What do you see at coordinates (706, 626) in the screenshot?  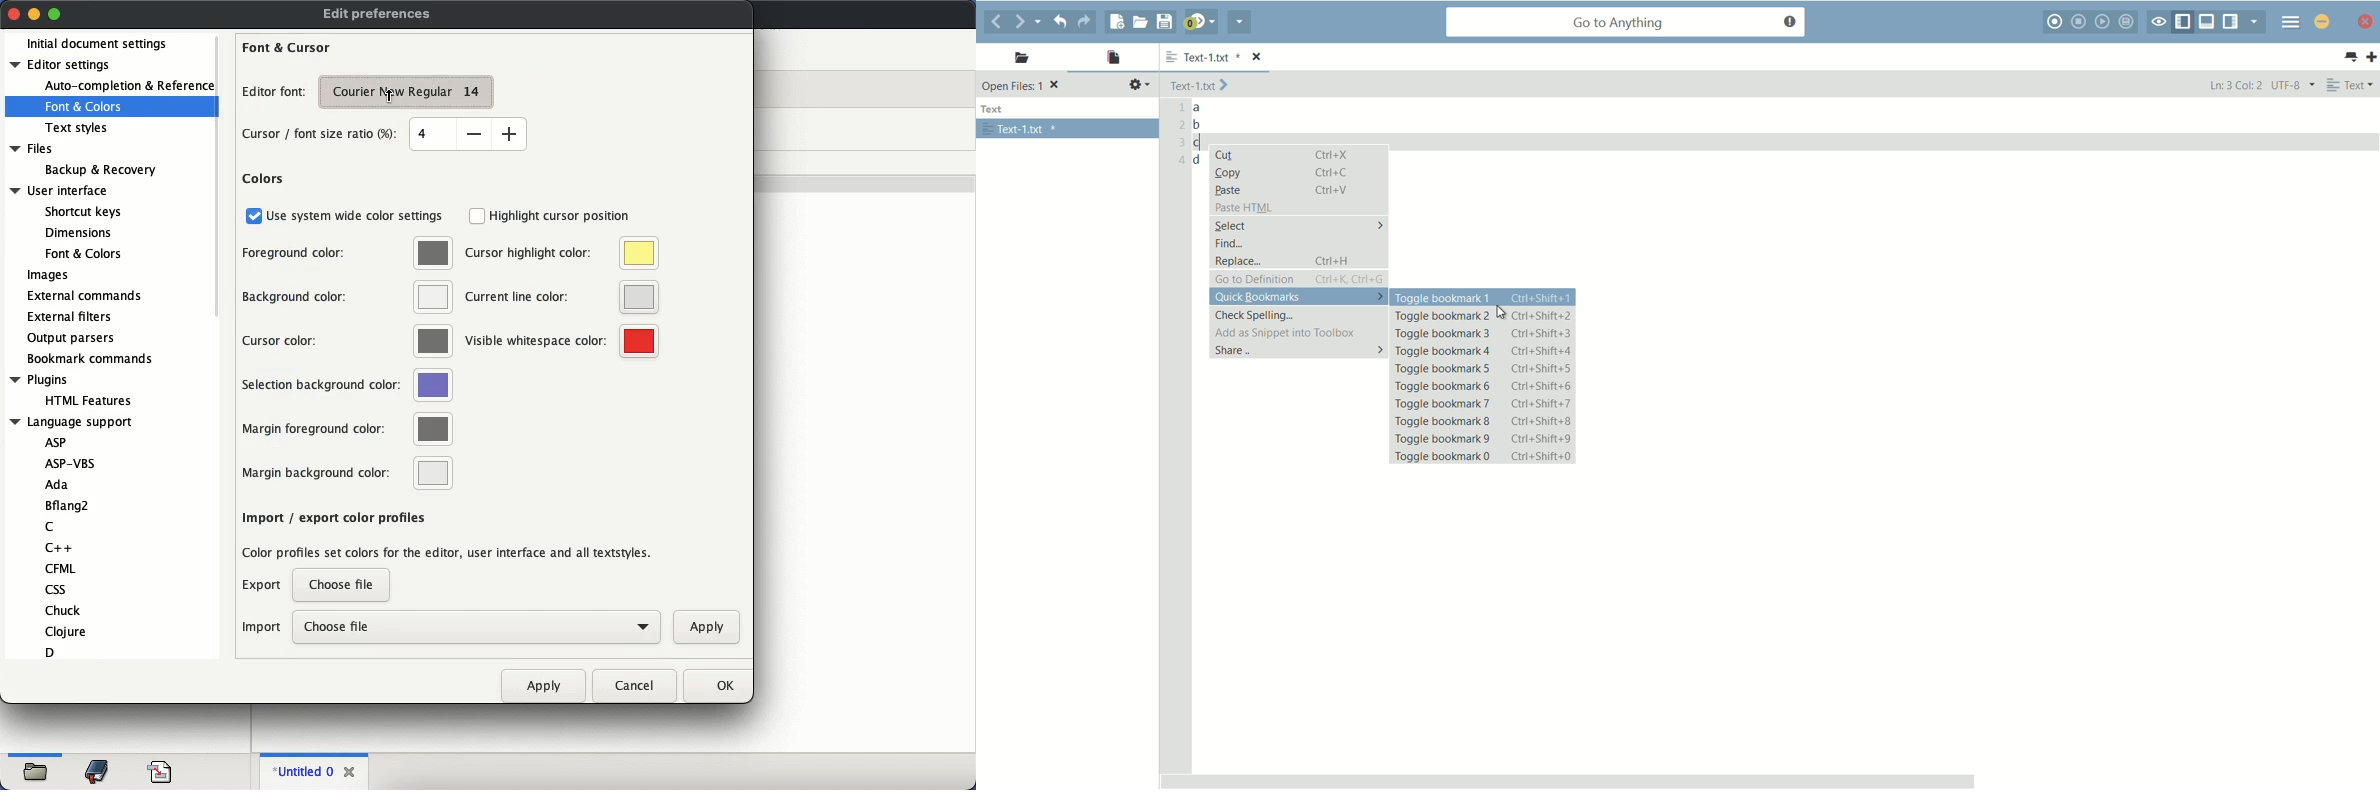 I see `apply` at bounding box center [706, 626].